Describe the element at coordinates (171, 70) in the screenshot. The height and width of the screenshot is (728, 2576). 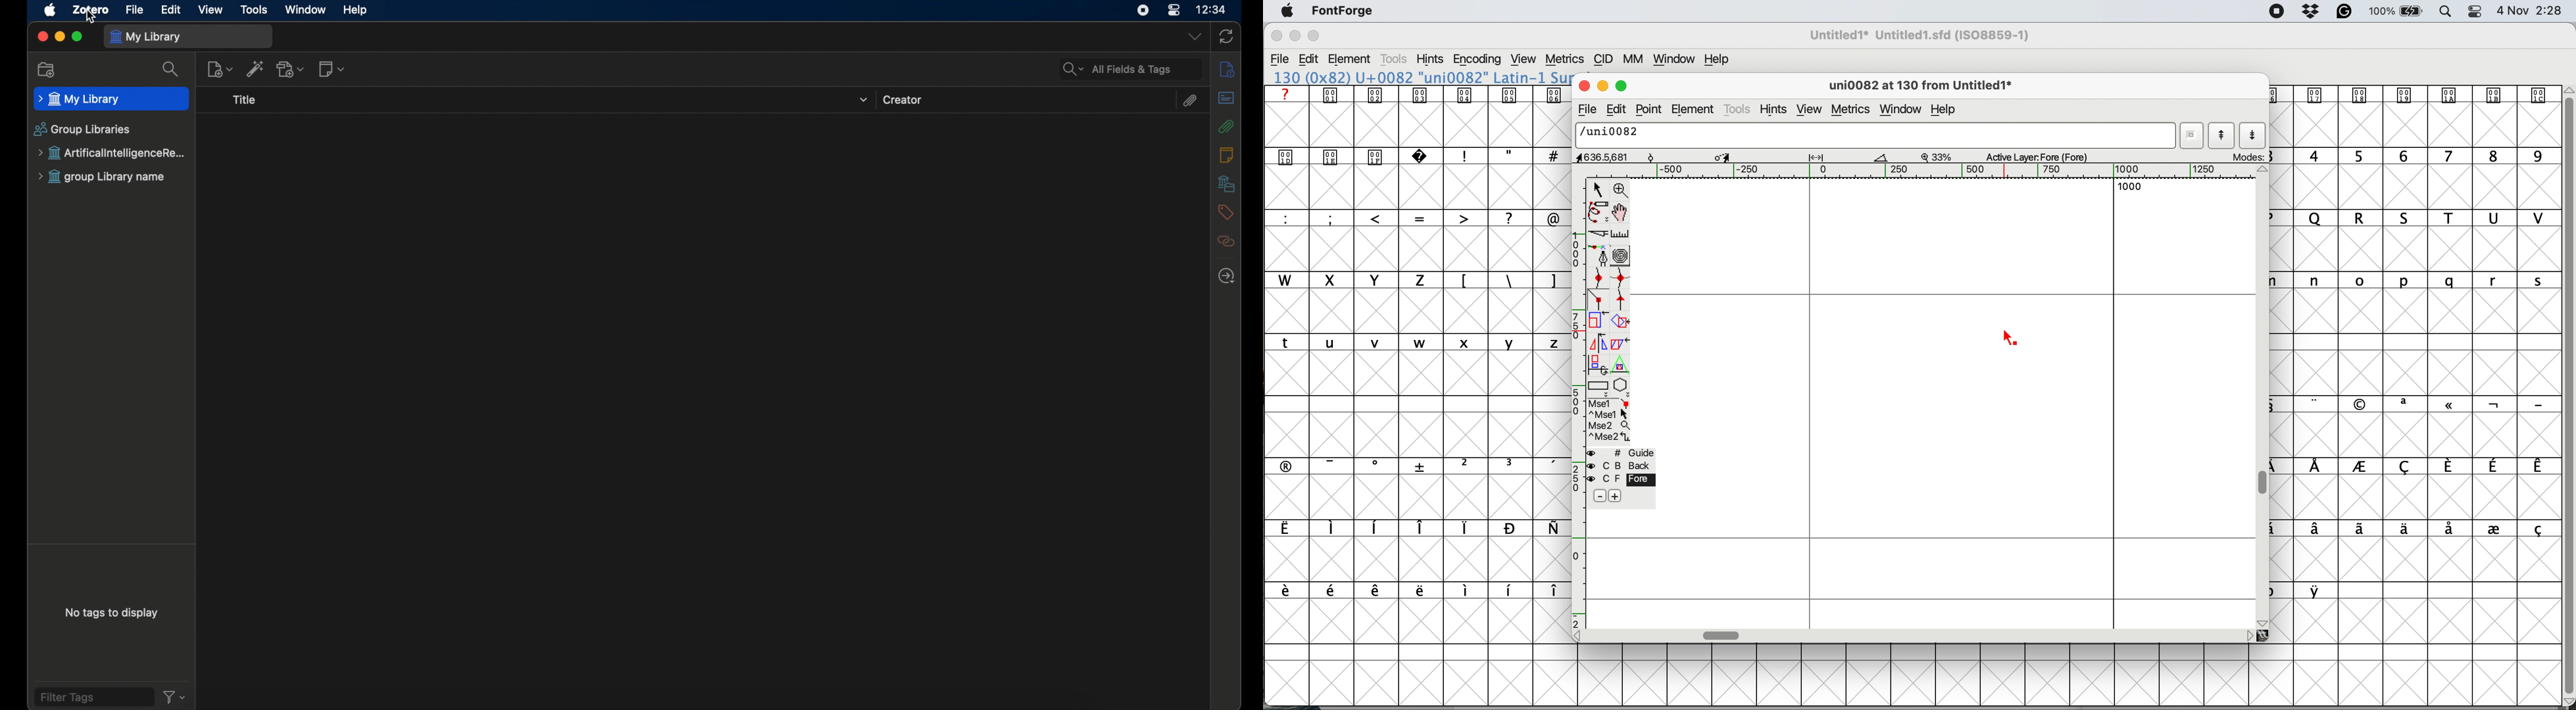
I see `search` at that location.